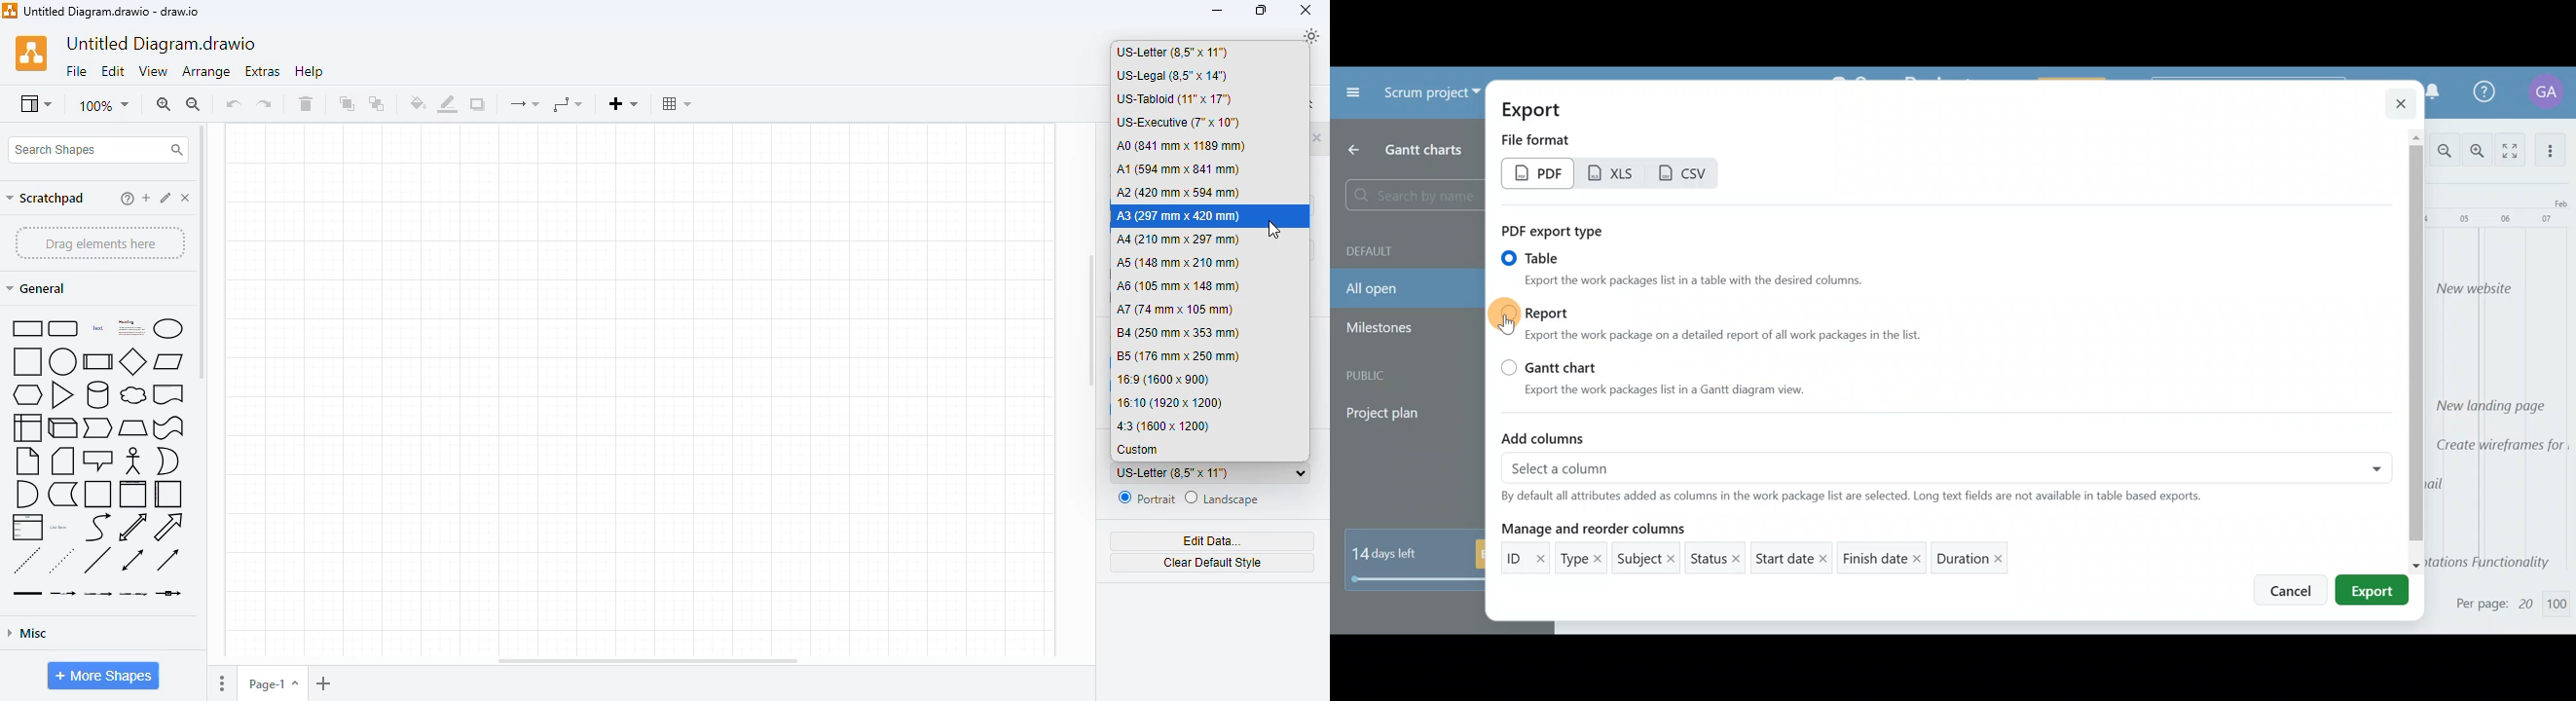 Image resolution: width=2576 pixels, height=728 pixels. I want to click on Cursor, so click(1275, 230).